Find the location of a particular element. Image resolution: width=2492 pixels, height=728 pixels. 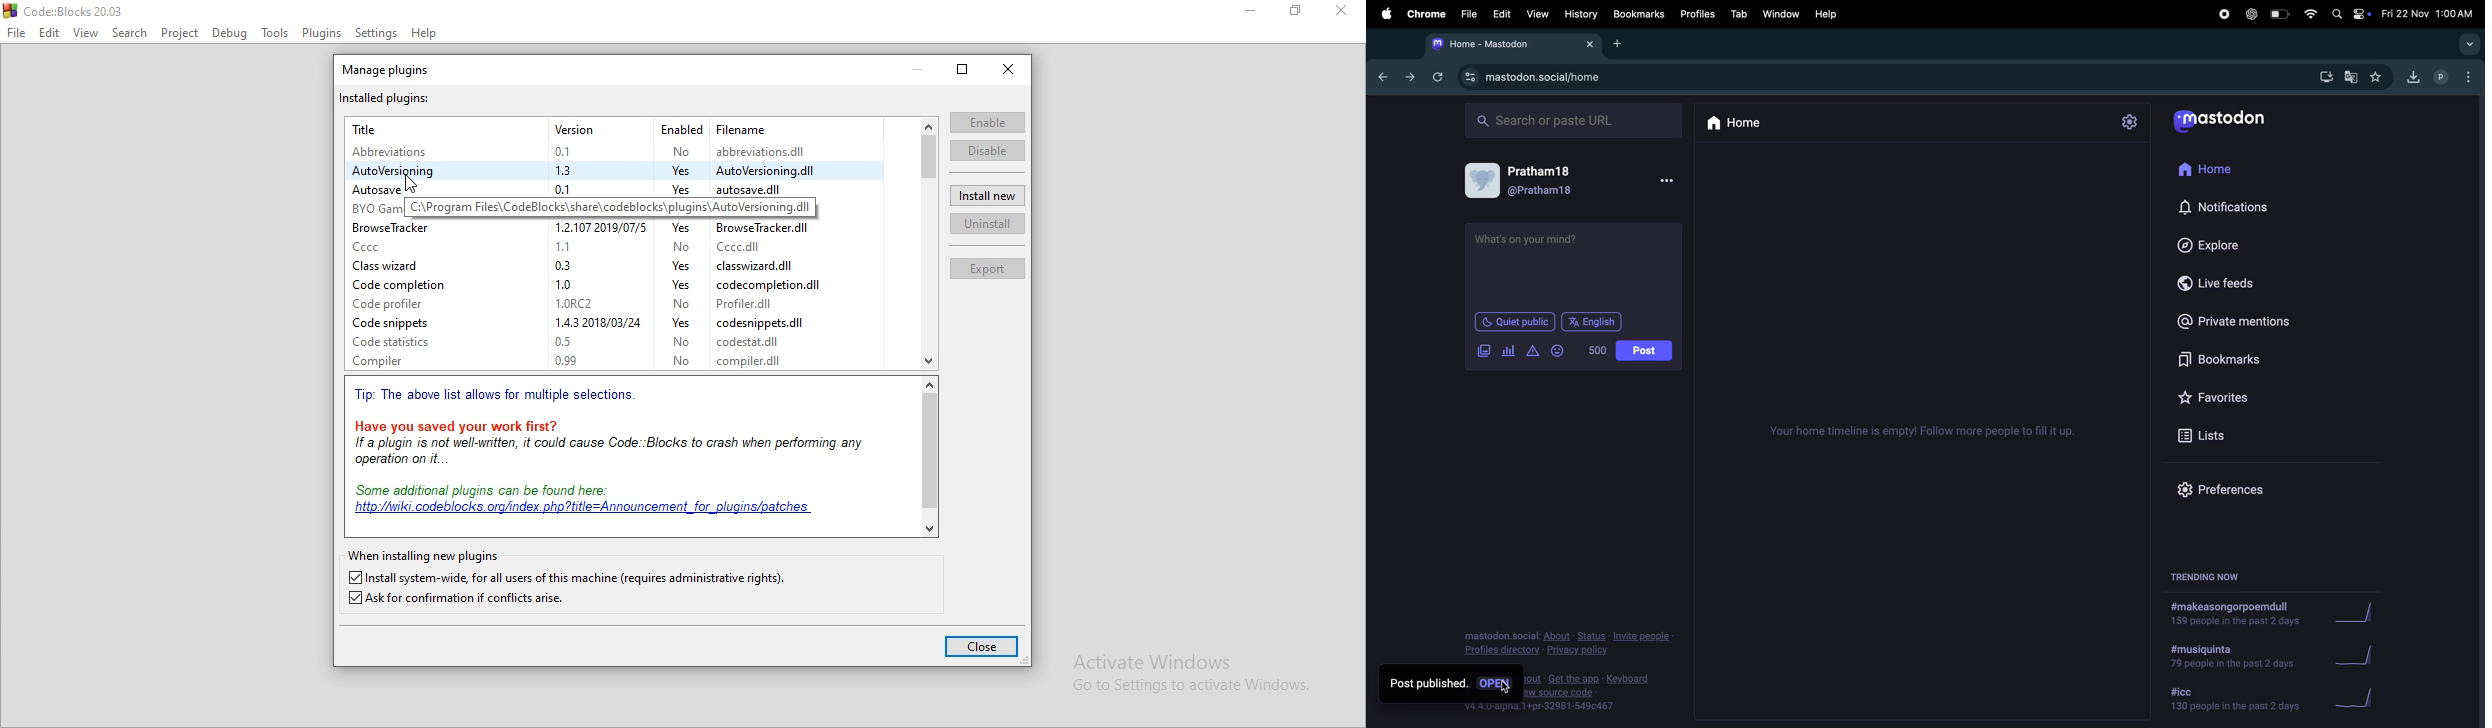

text box is located at coordinates (1576, 265).